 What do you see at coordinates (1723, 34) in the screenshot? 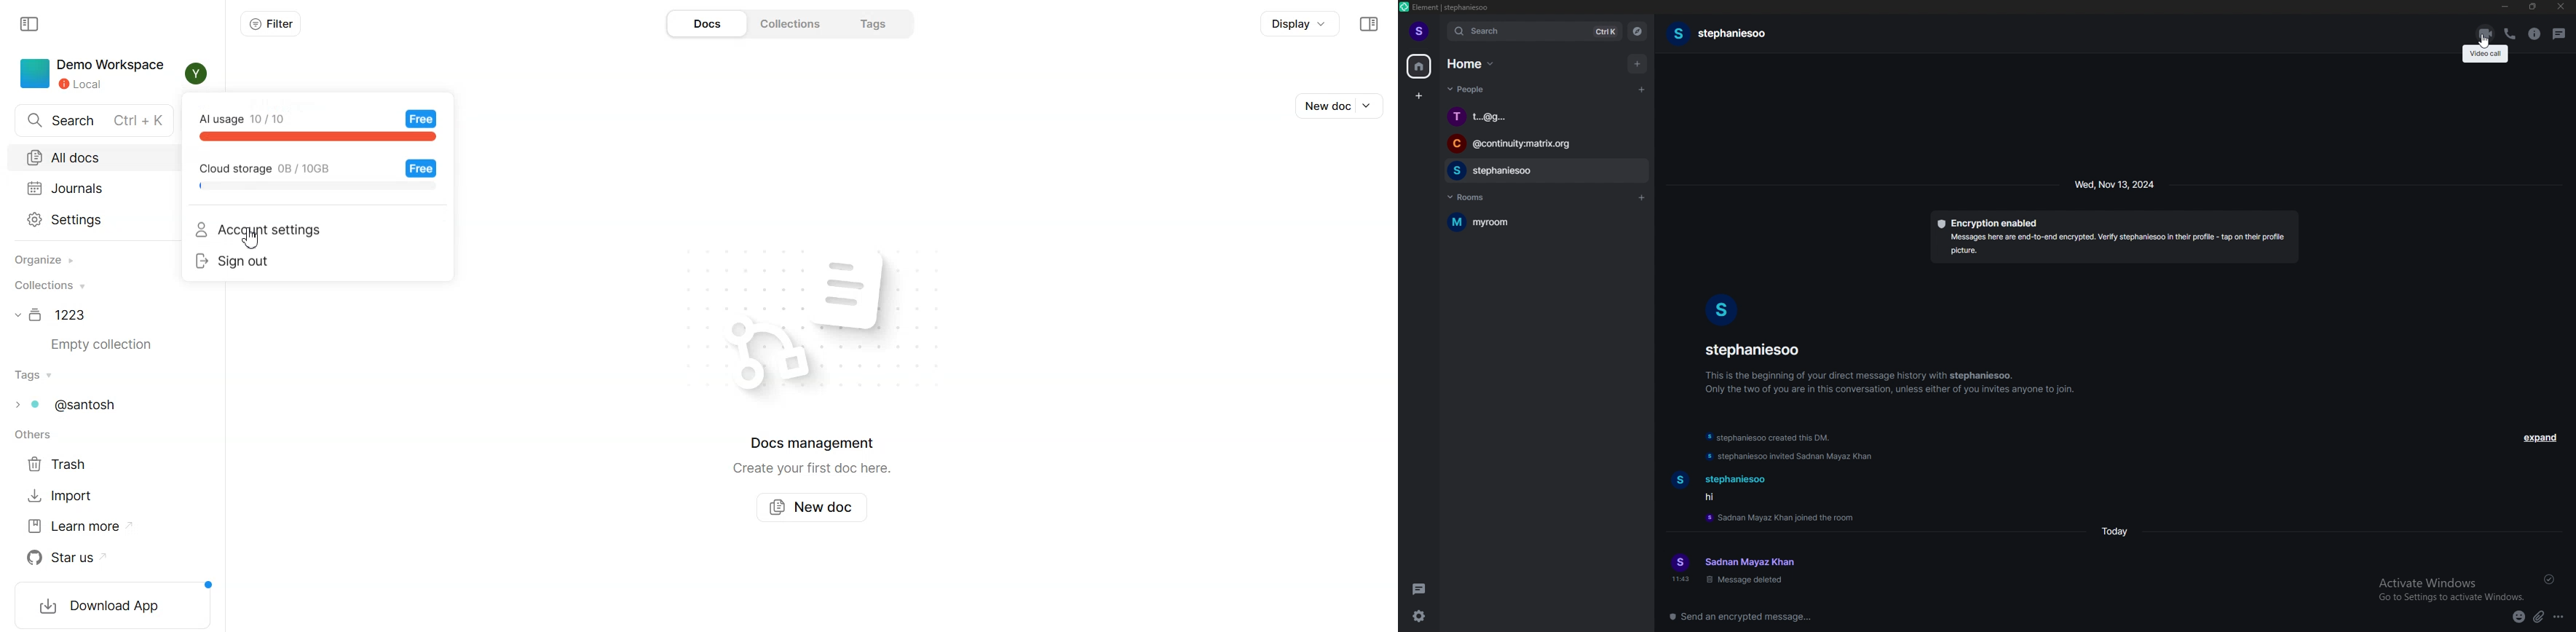
I see `usernamename` at bounding box center [1723, 34].